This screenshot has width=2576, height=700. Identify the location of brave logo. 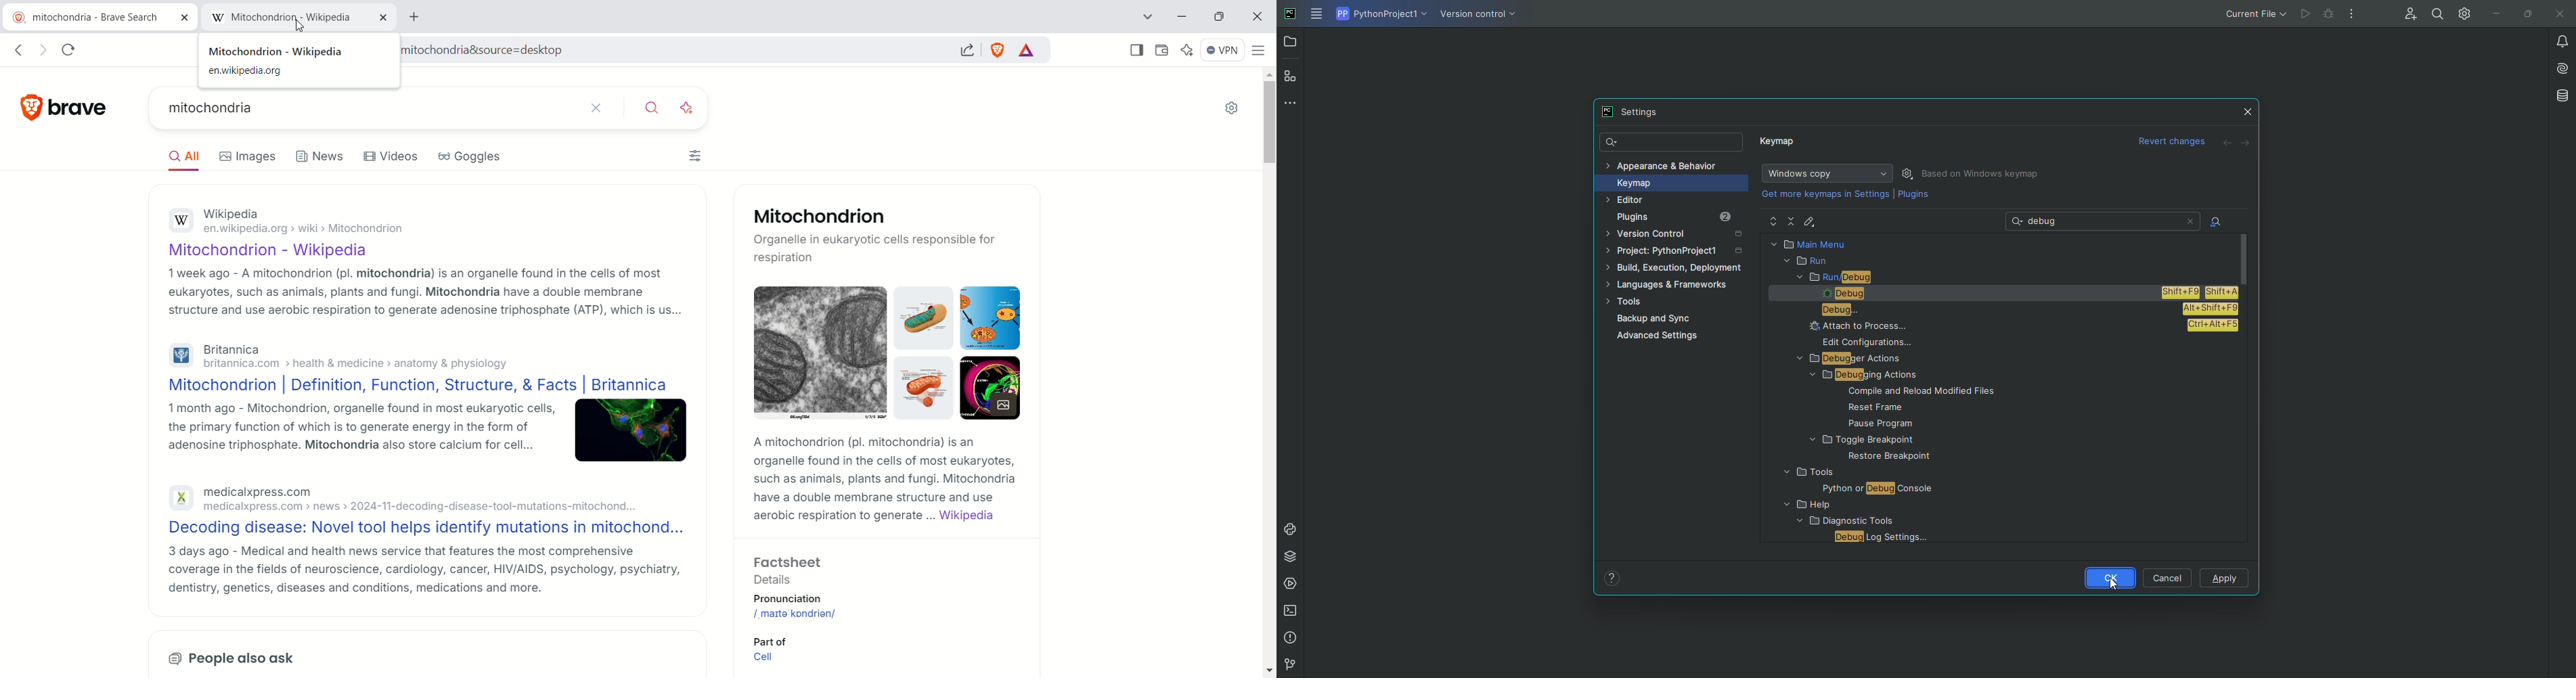
(23, 108).